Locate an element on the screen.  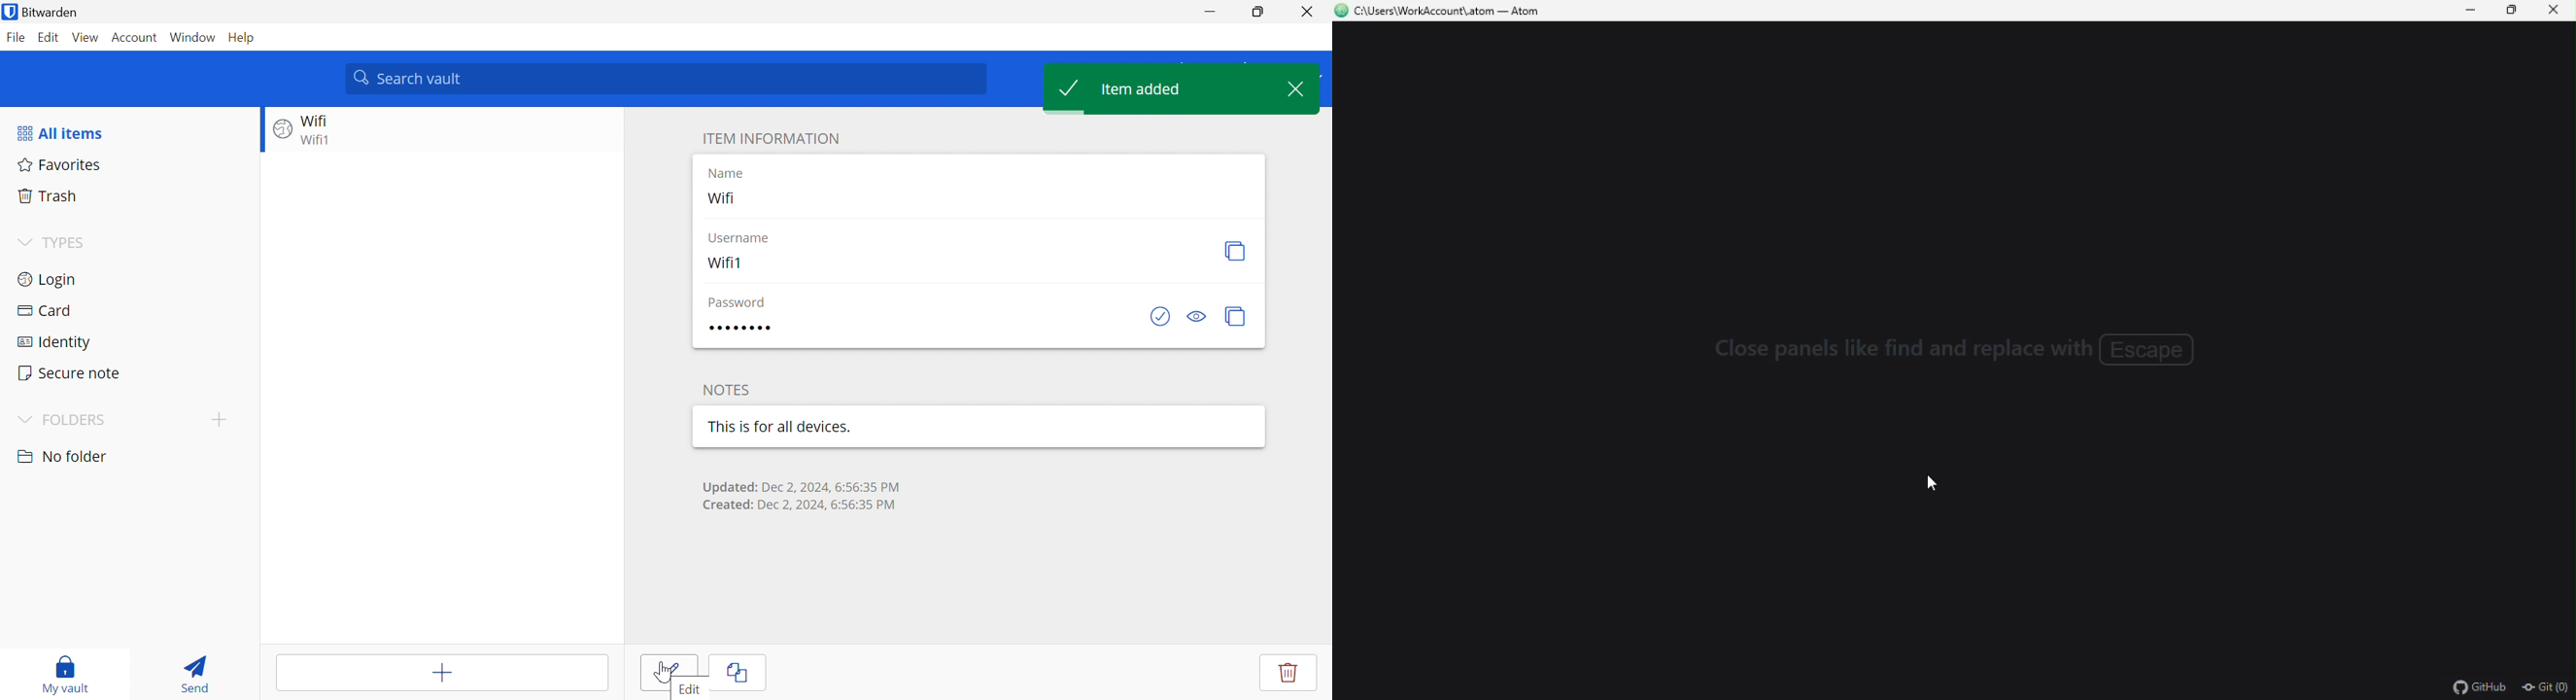
TYPES is located at coordinates (67, 245).